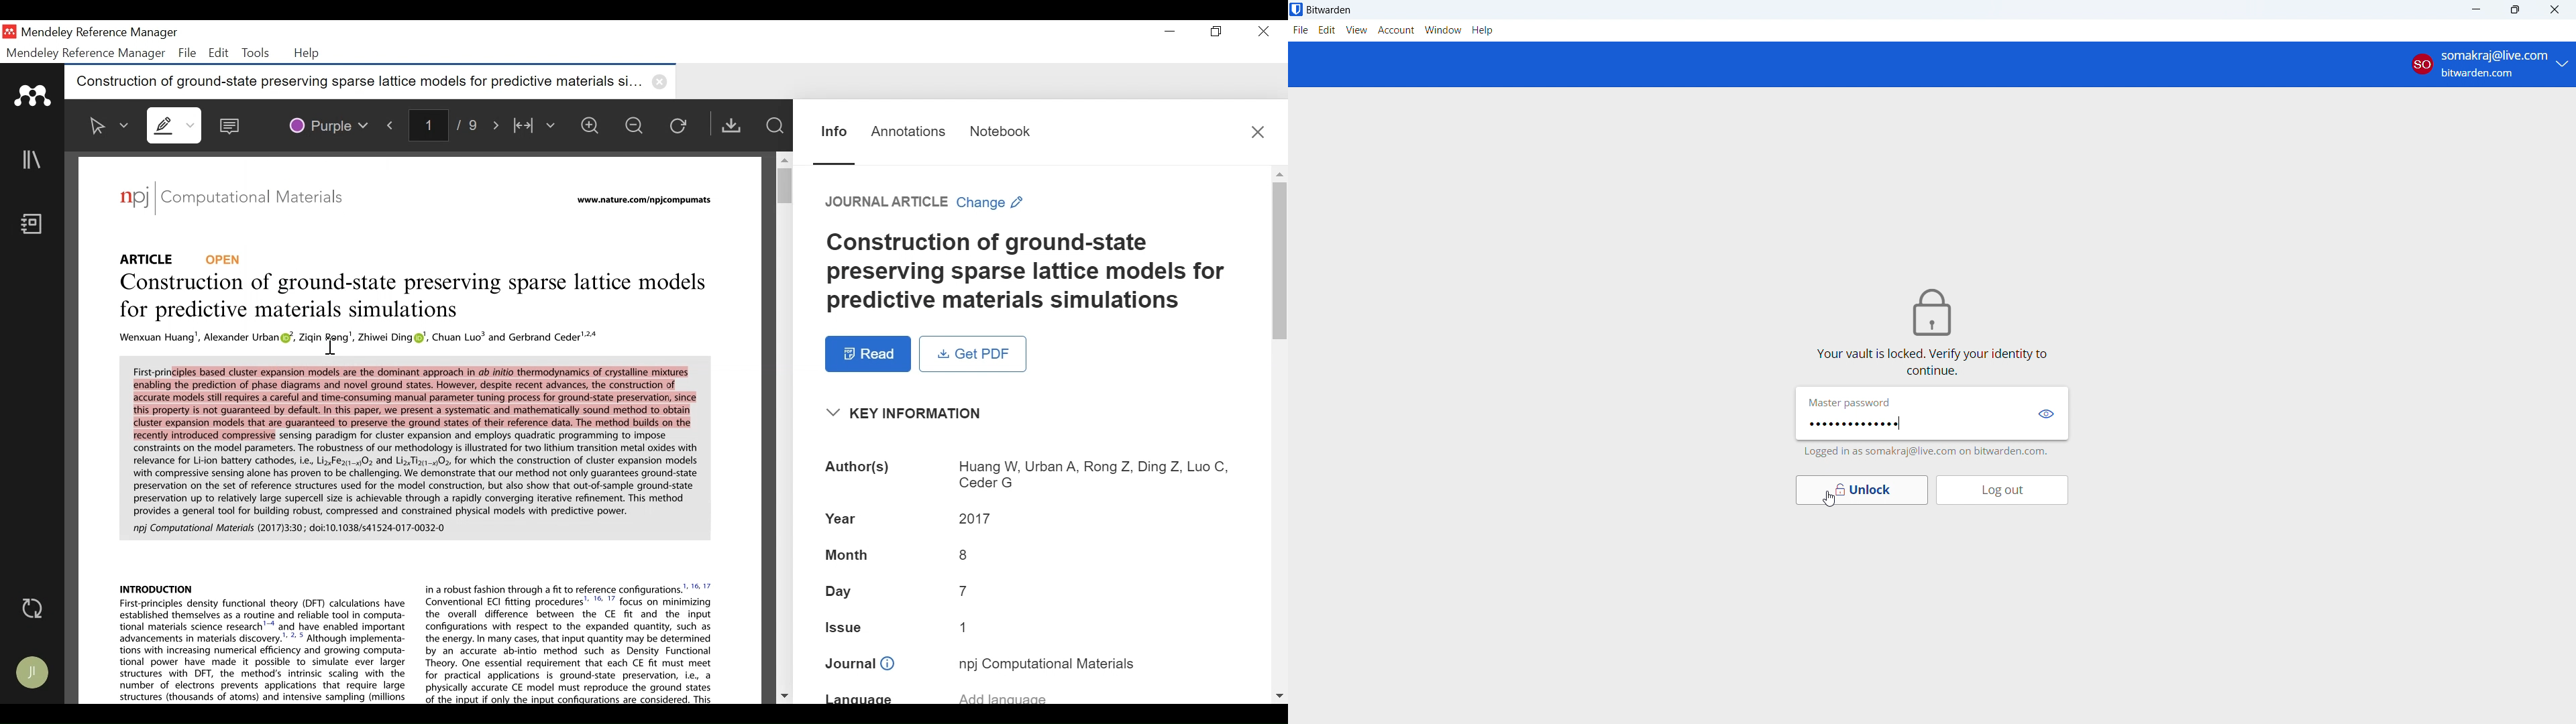 This screenshot has width=2576, height=728. I want to click on Edit, so click(219, 54).